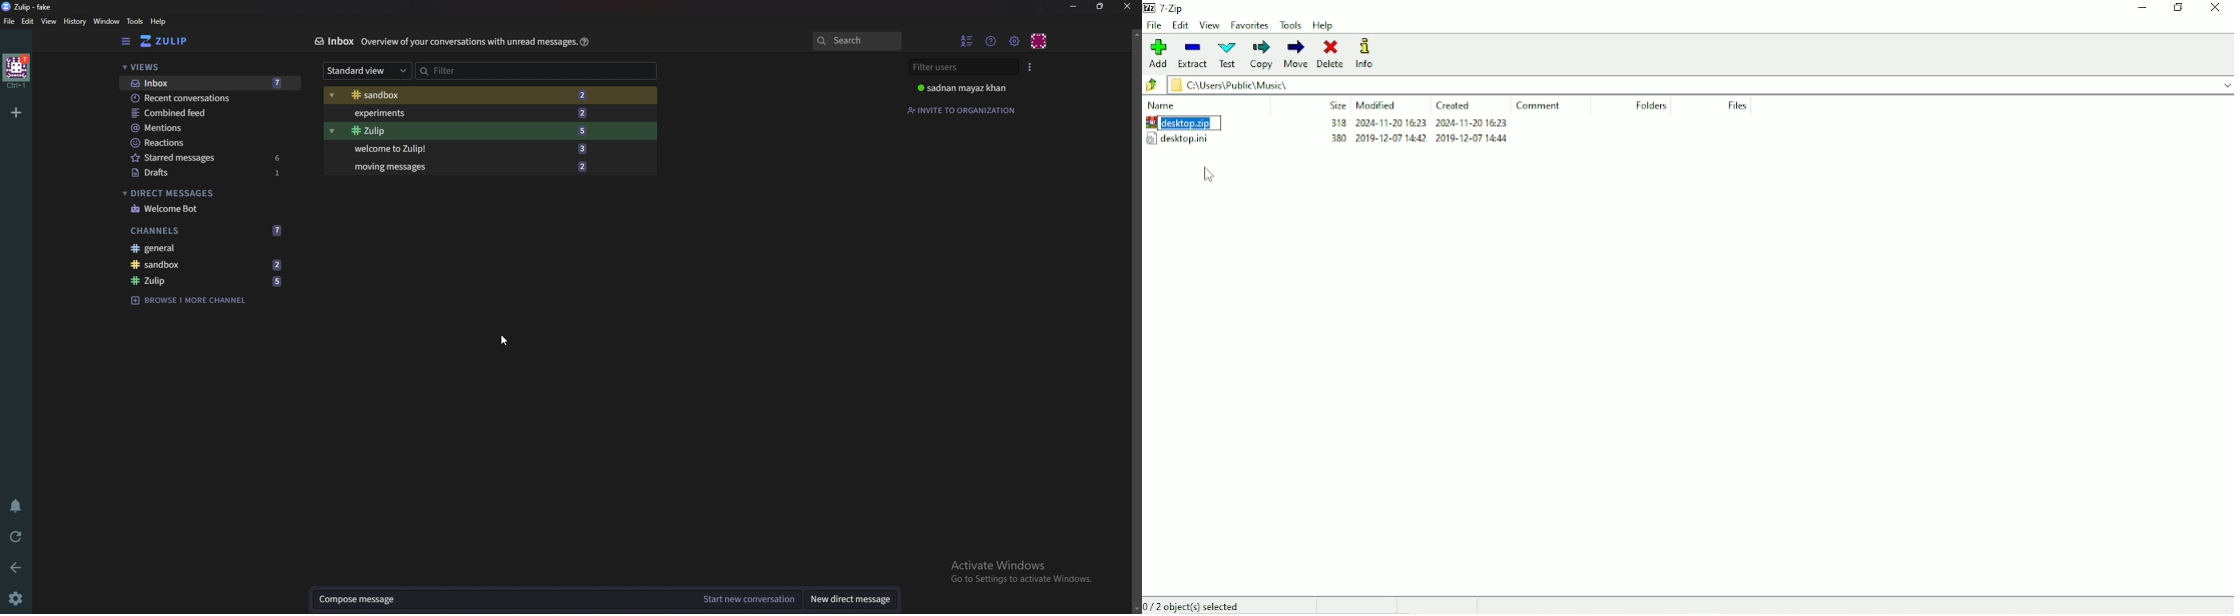 This screenshot has height=616, width=2240. What do you see at coordinates (16, 112) in the screenshot?
I see `Add organization` at bounding box center [16, 112].